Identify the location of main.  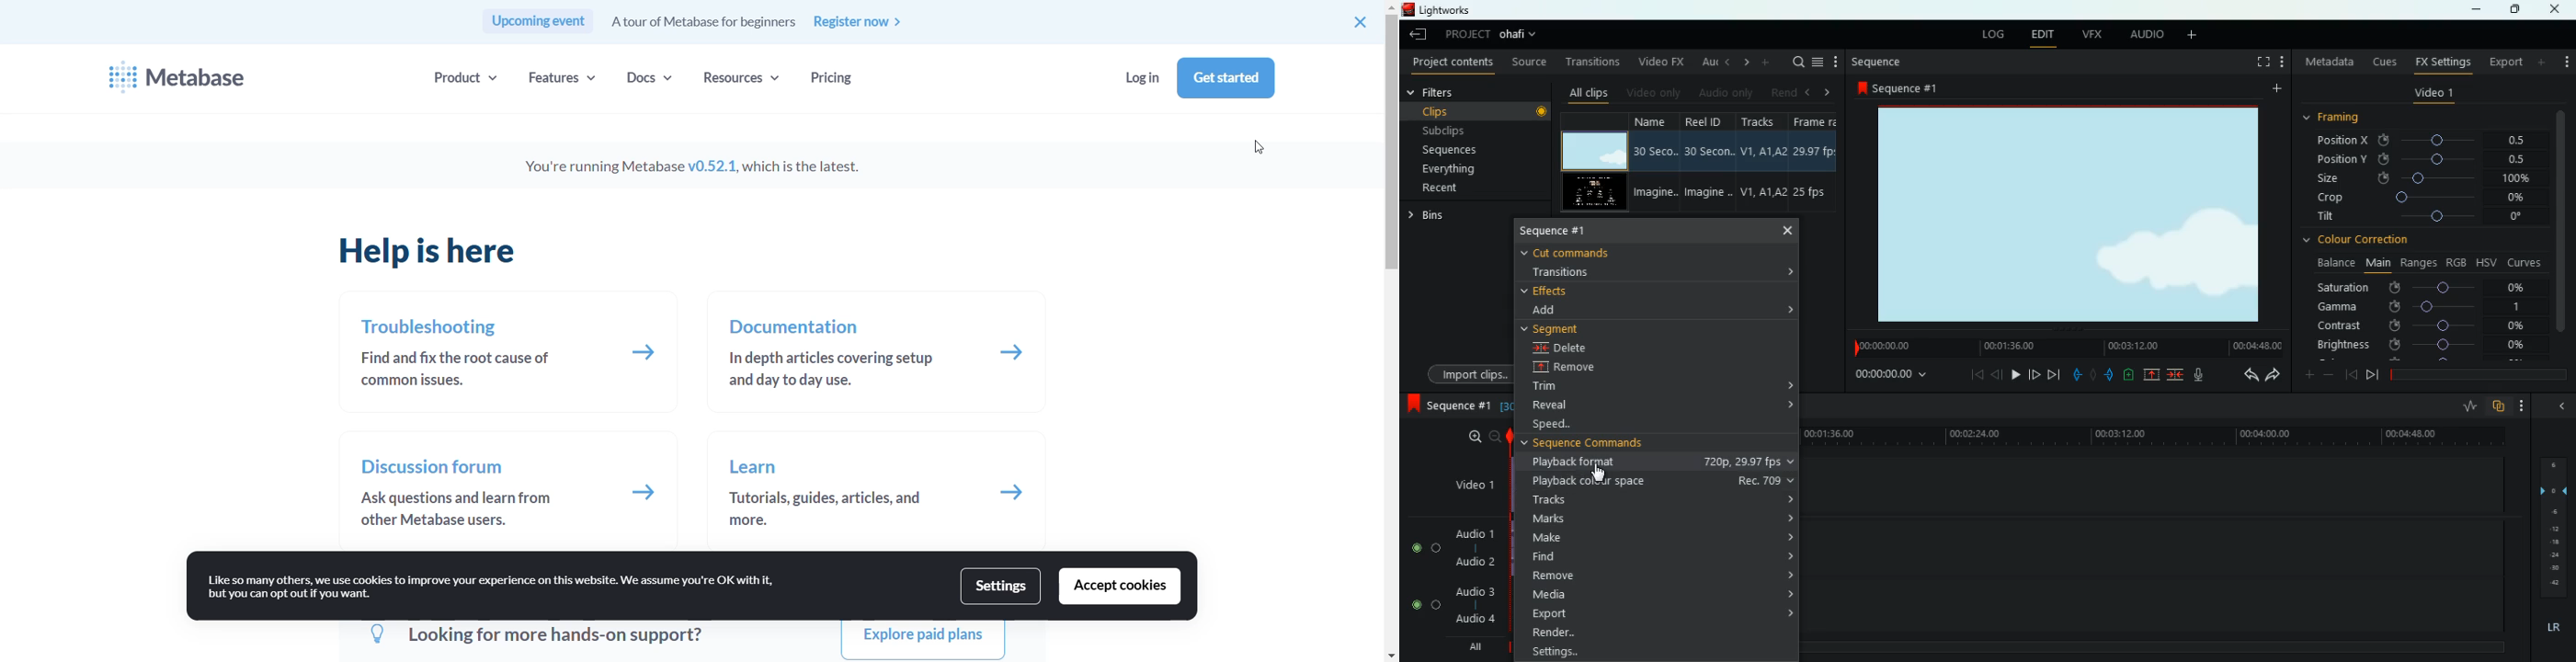
(2377, 262).